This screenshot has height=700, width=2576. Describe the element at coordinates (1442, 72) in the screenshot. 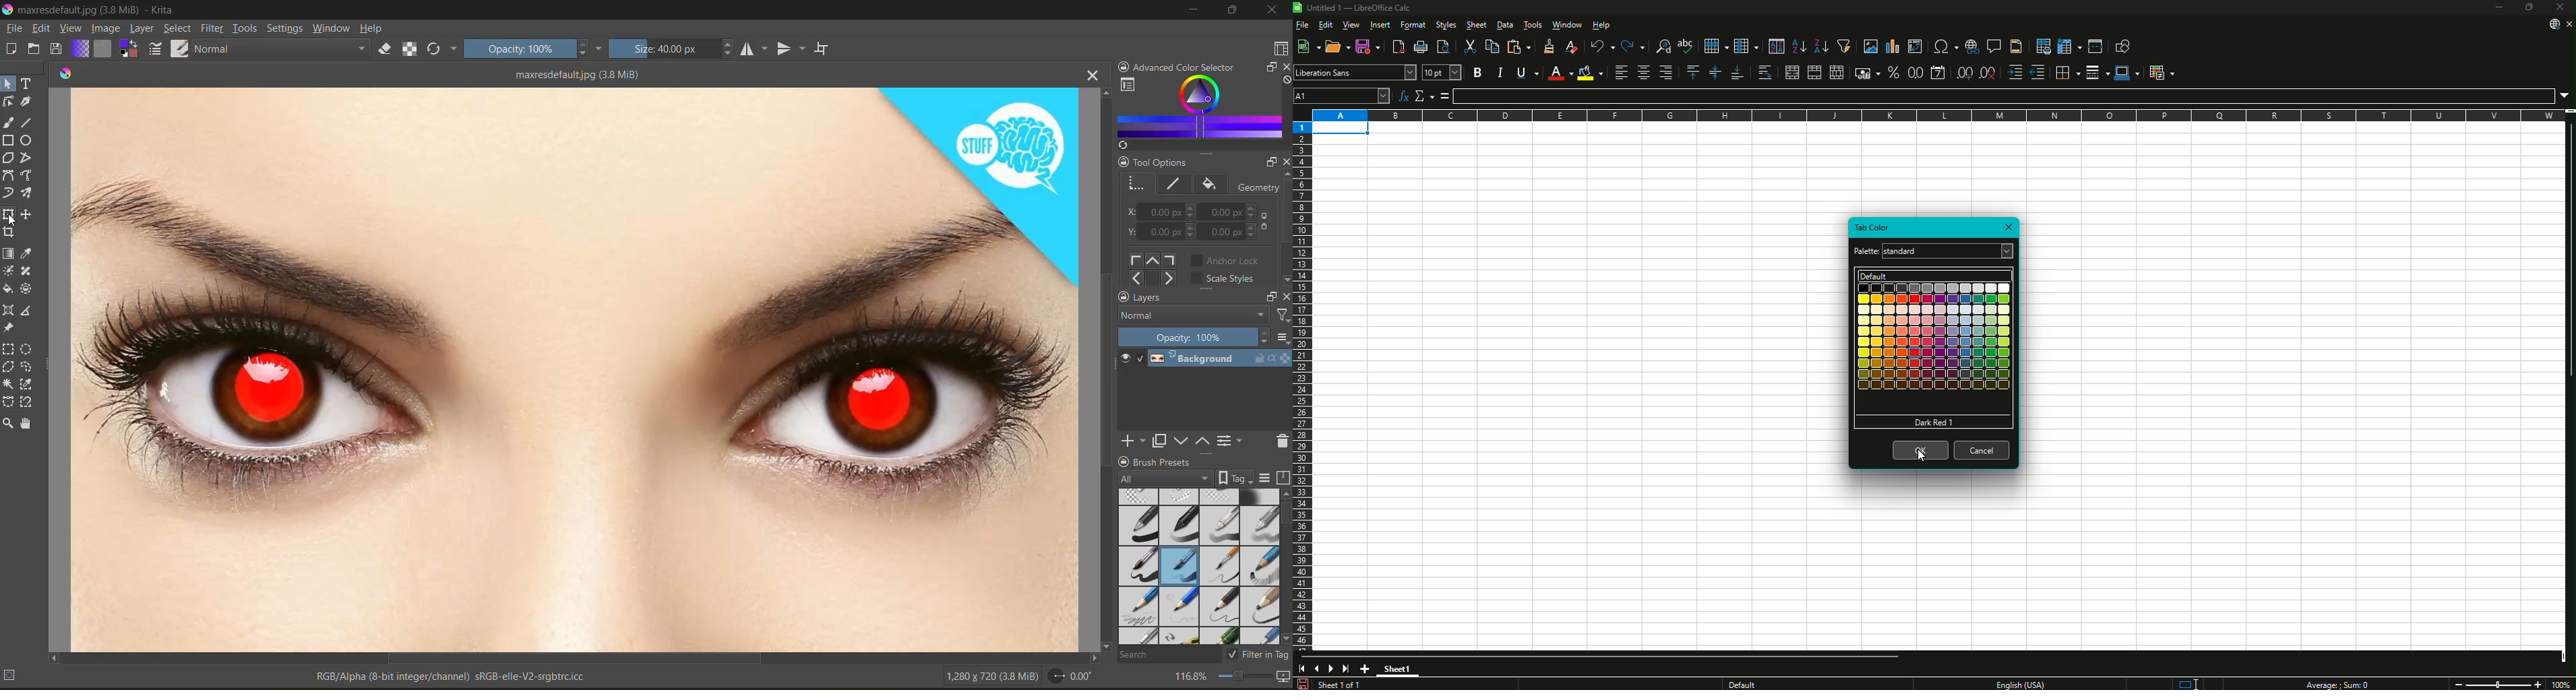

I see `Font Size` at that location.